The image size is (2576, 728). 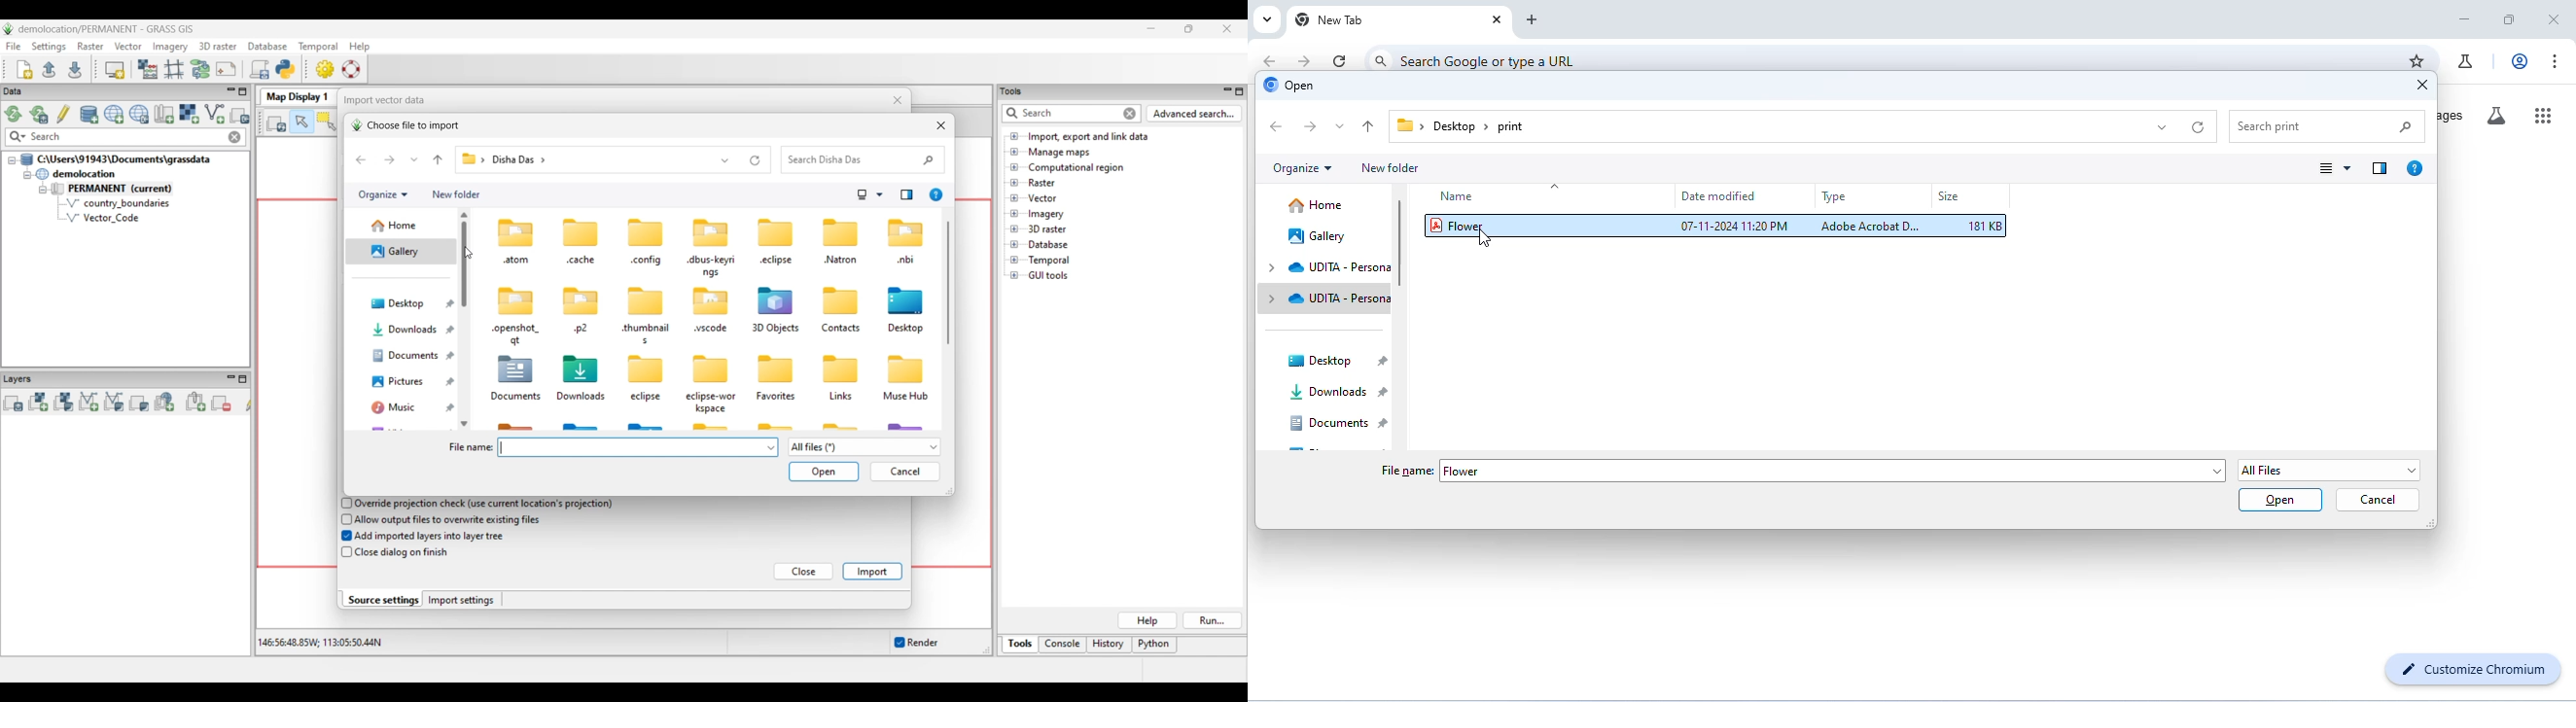 I want to click on search tabs, so click(x=1267, y=19).